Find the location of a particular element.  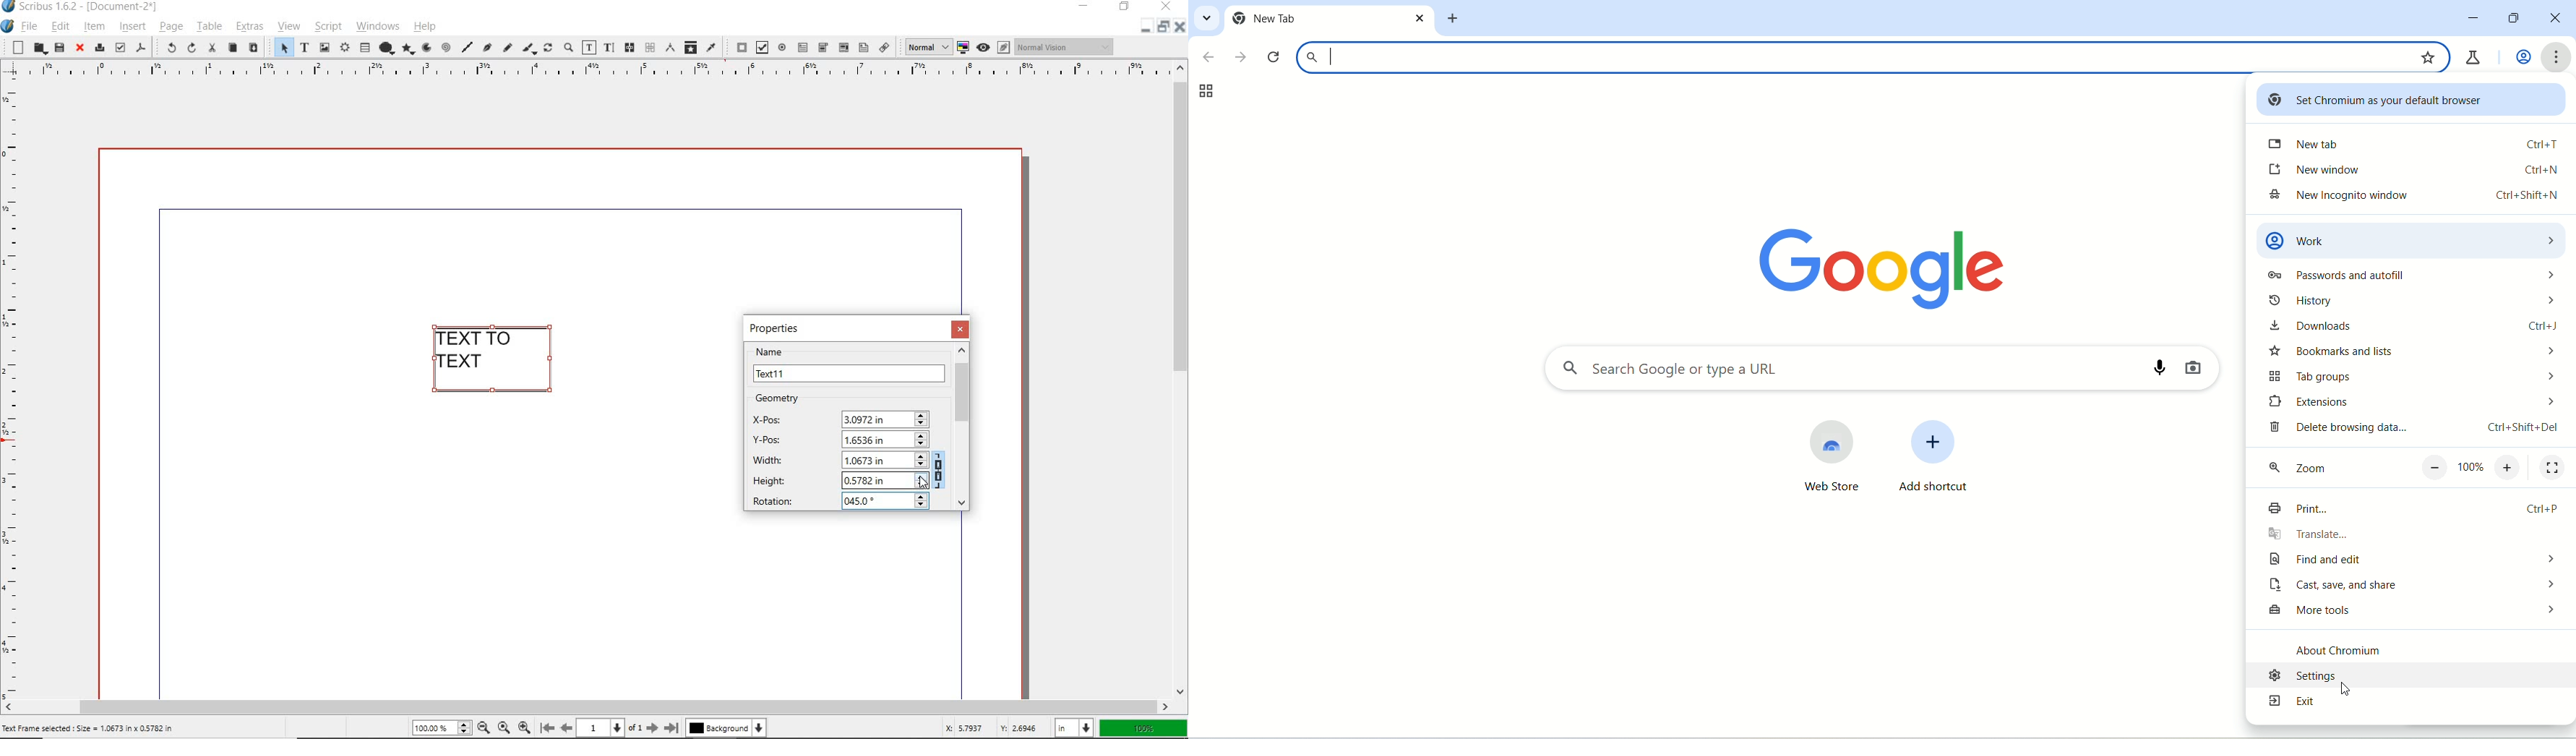

exit is located at coordinates (2404, 705).